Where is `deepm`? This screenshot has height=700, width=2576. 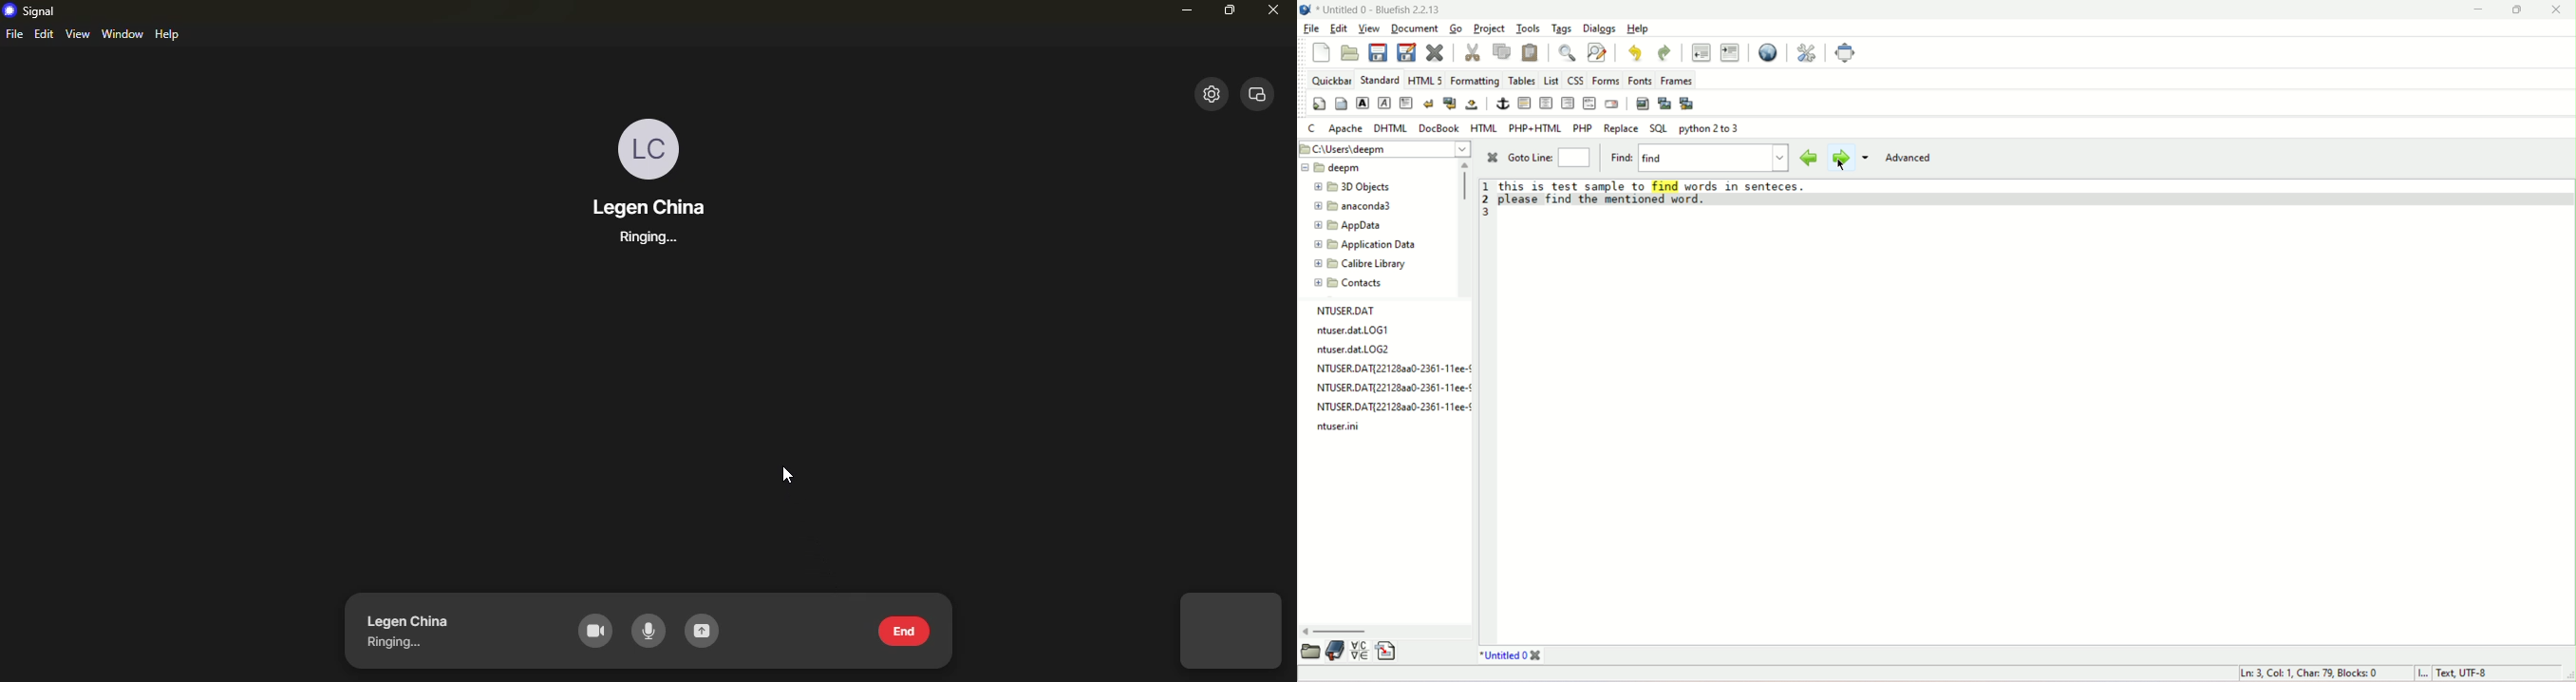 deepm is located at coordinates (1334, 168).